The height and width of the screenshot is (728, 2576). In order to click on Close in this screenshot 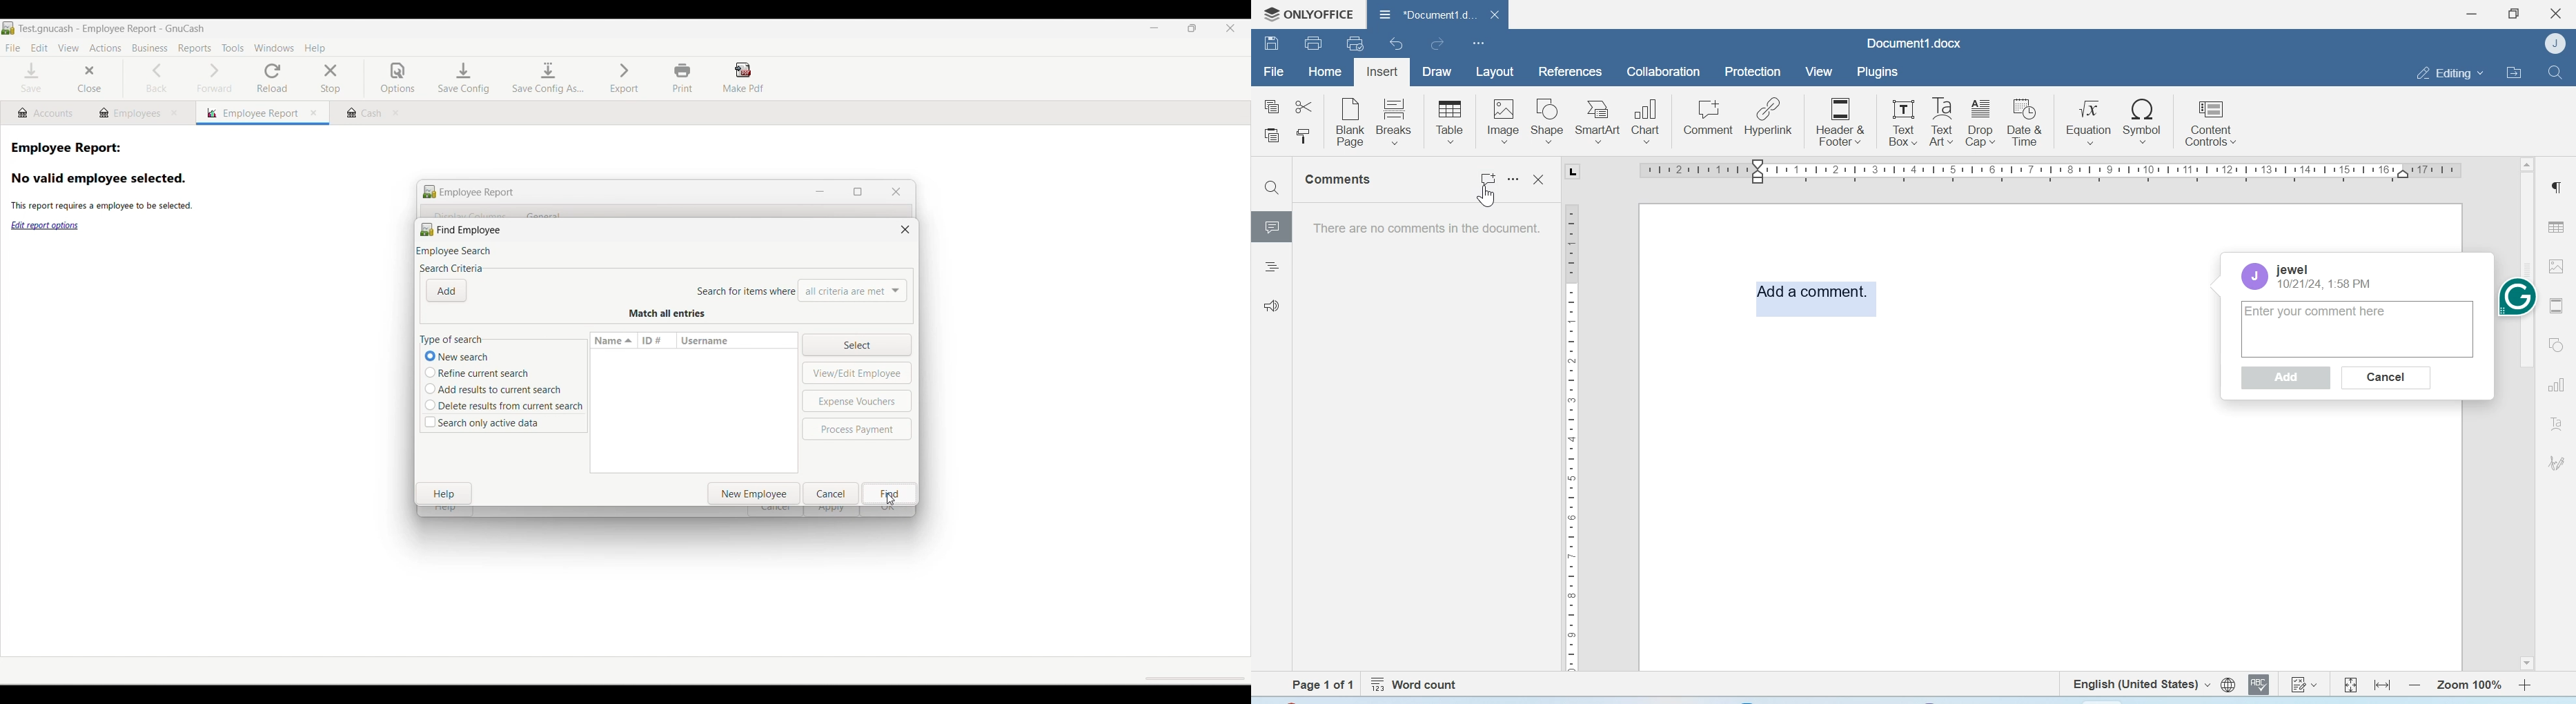, I will do `click(2557, 14)`.